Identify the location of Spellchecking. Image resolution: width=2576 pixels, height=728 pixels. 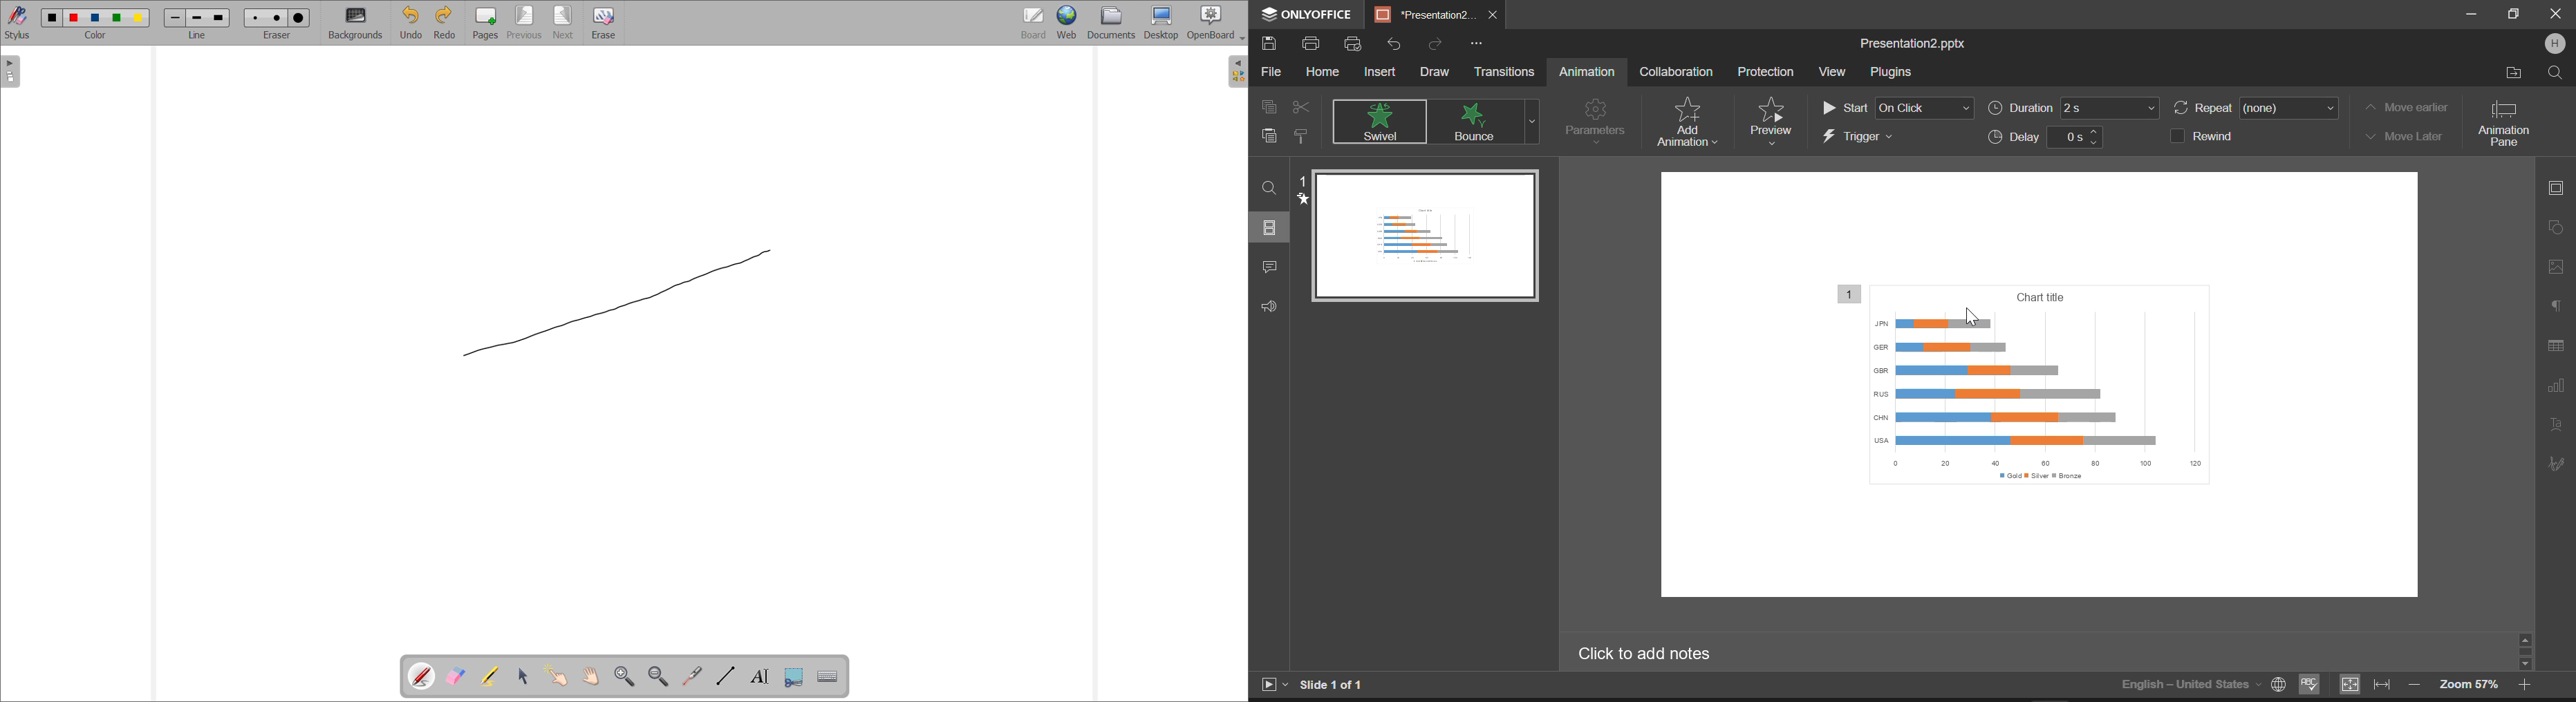
(2310, 685).